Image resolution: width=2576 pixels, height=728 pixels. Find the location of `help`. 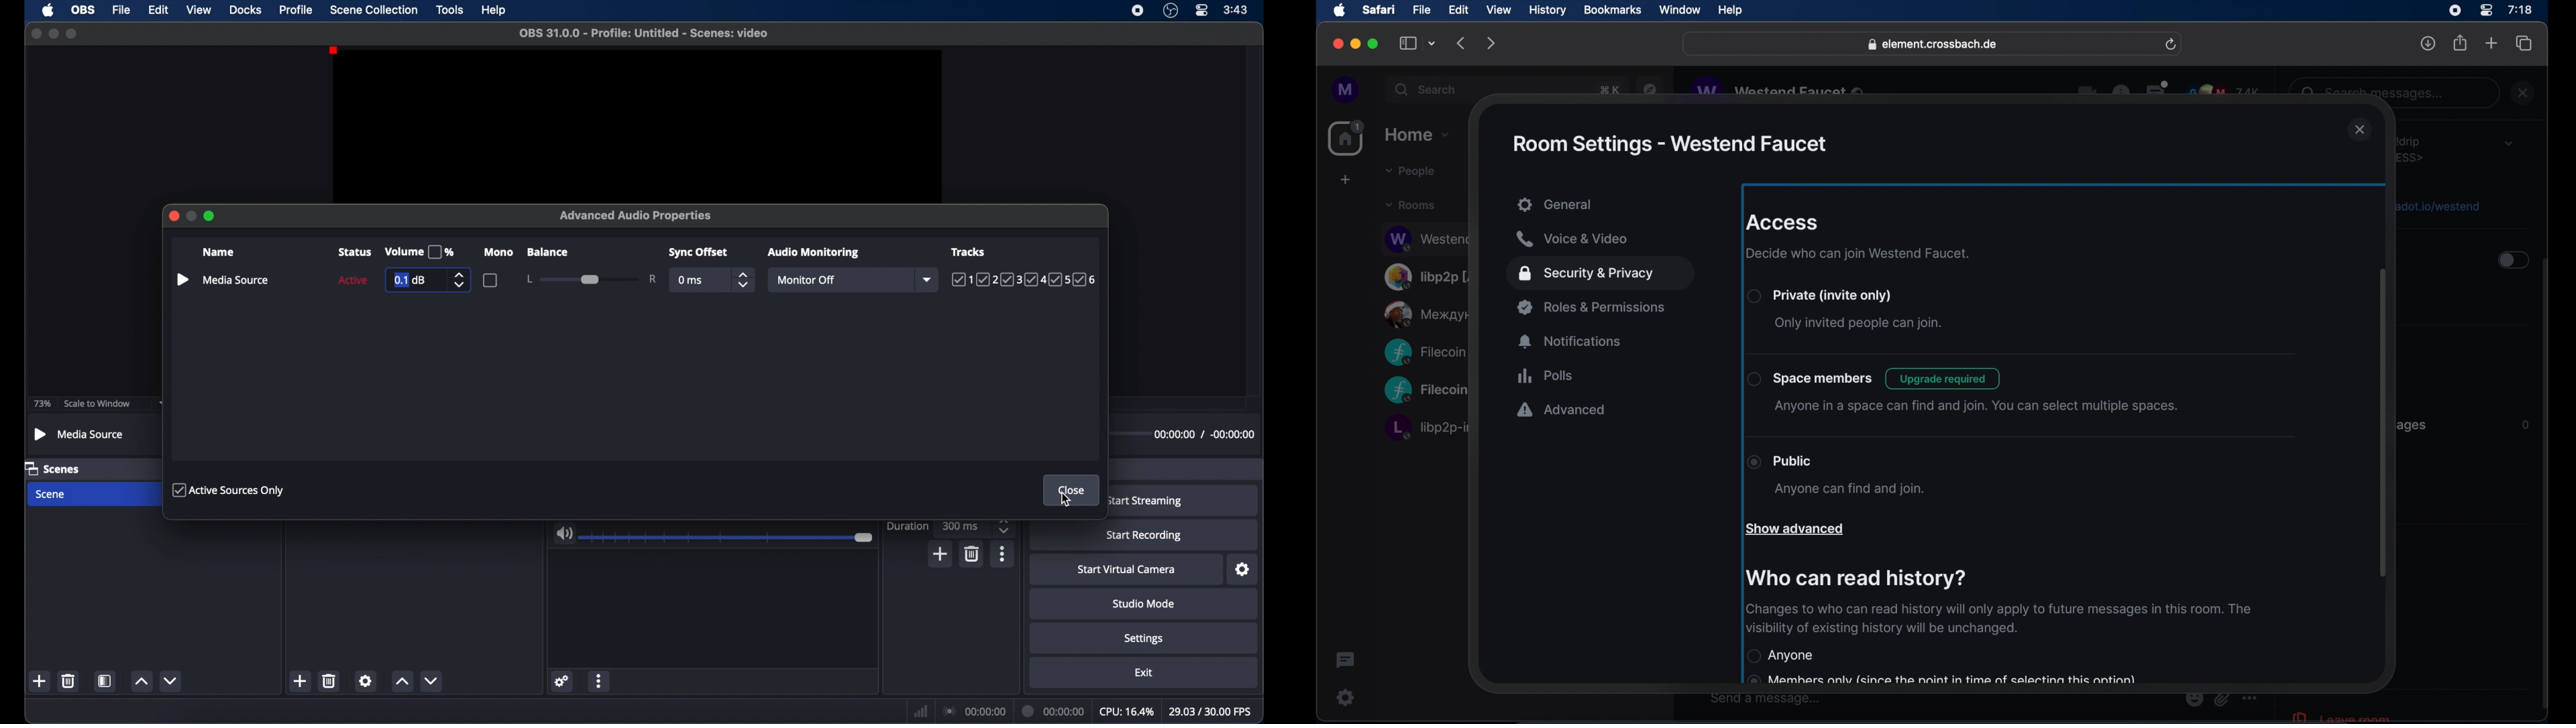

help is located at coordinates (495, 11).